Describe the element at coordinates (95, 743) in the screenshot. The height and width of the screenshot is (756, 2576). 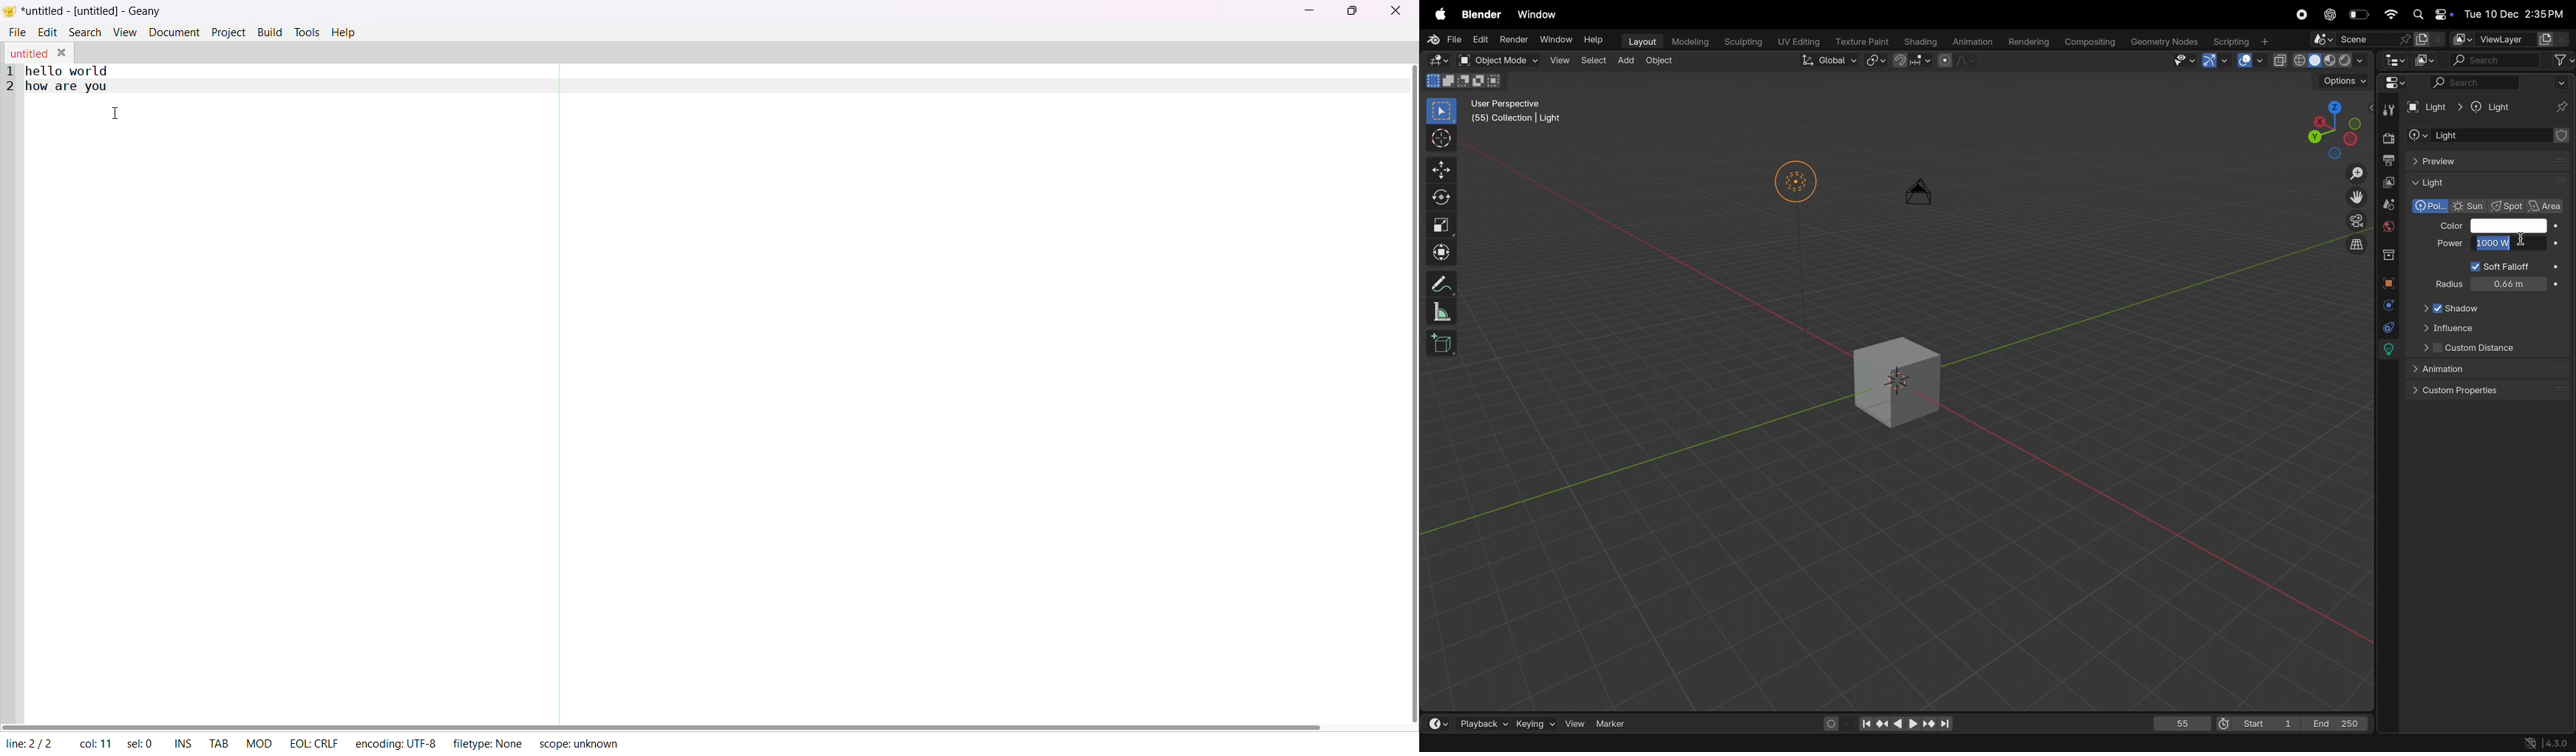
I see `column` at that location.